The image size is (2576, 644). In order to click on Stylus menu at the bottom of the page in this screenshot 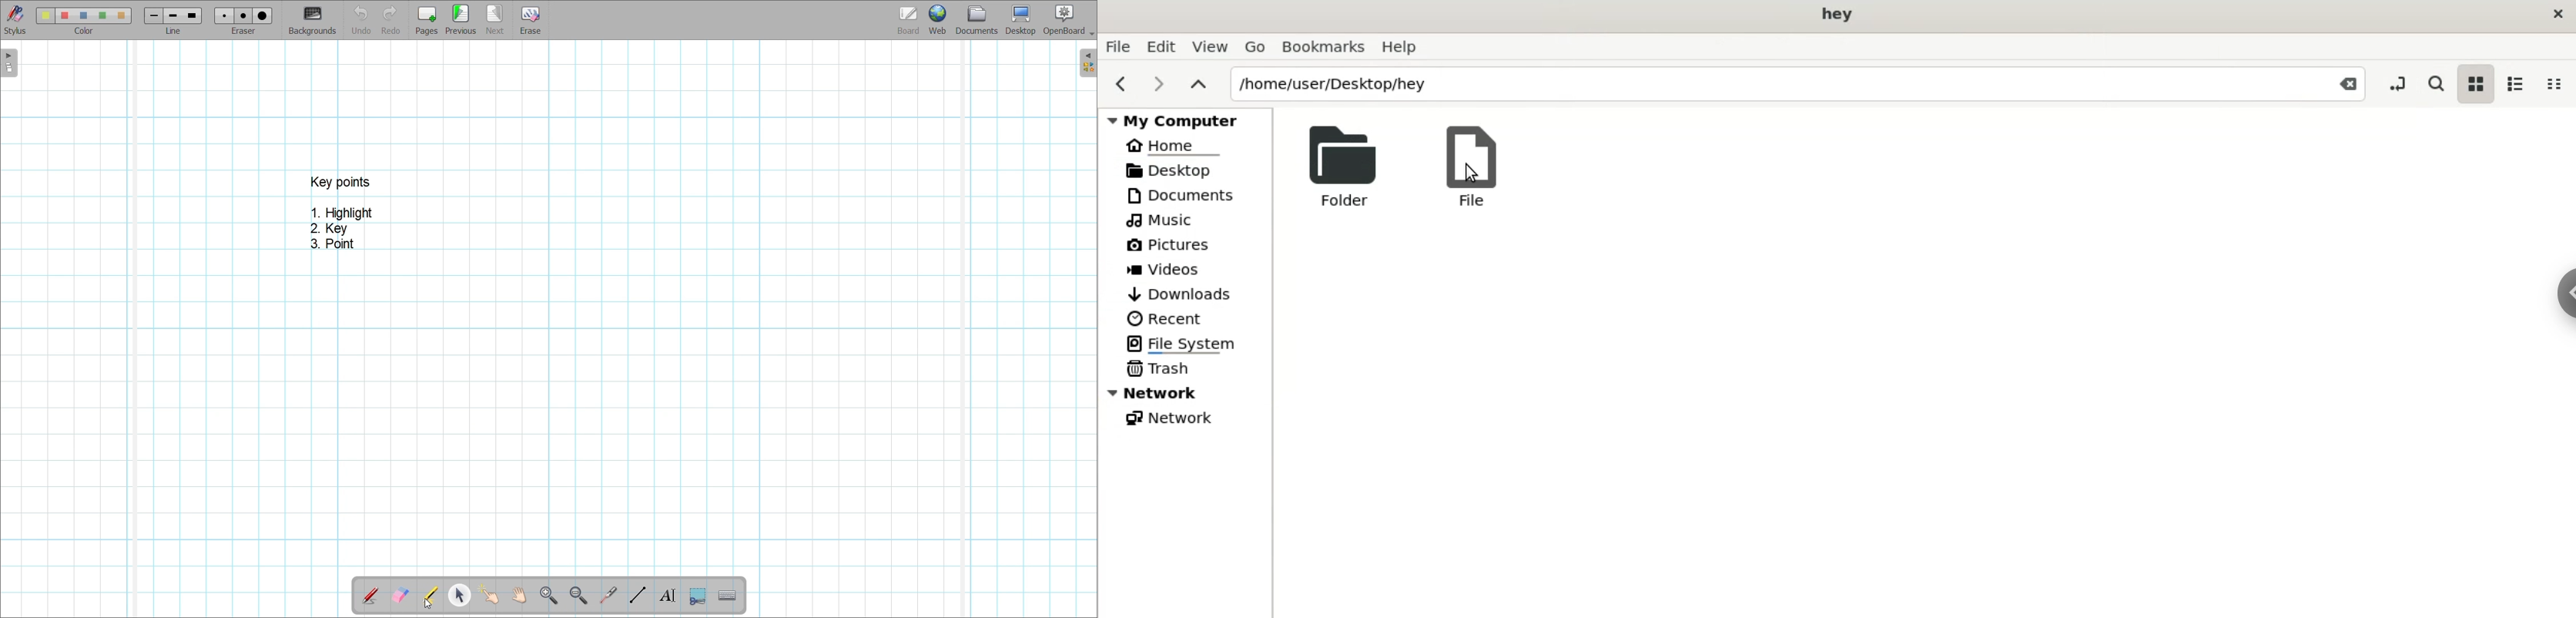, I will do `click(16, 20)`.